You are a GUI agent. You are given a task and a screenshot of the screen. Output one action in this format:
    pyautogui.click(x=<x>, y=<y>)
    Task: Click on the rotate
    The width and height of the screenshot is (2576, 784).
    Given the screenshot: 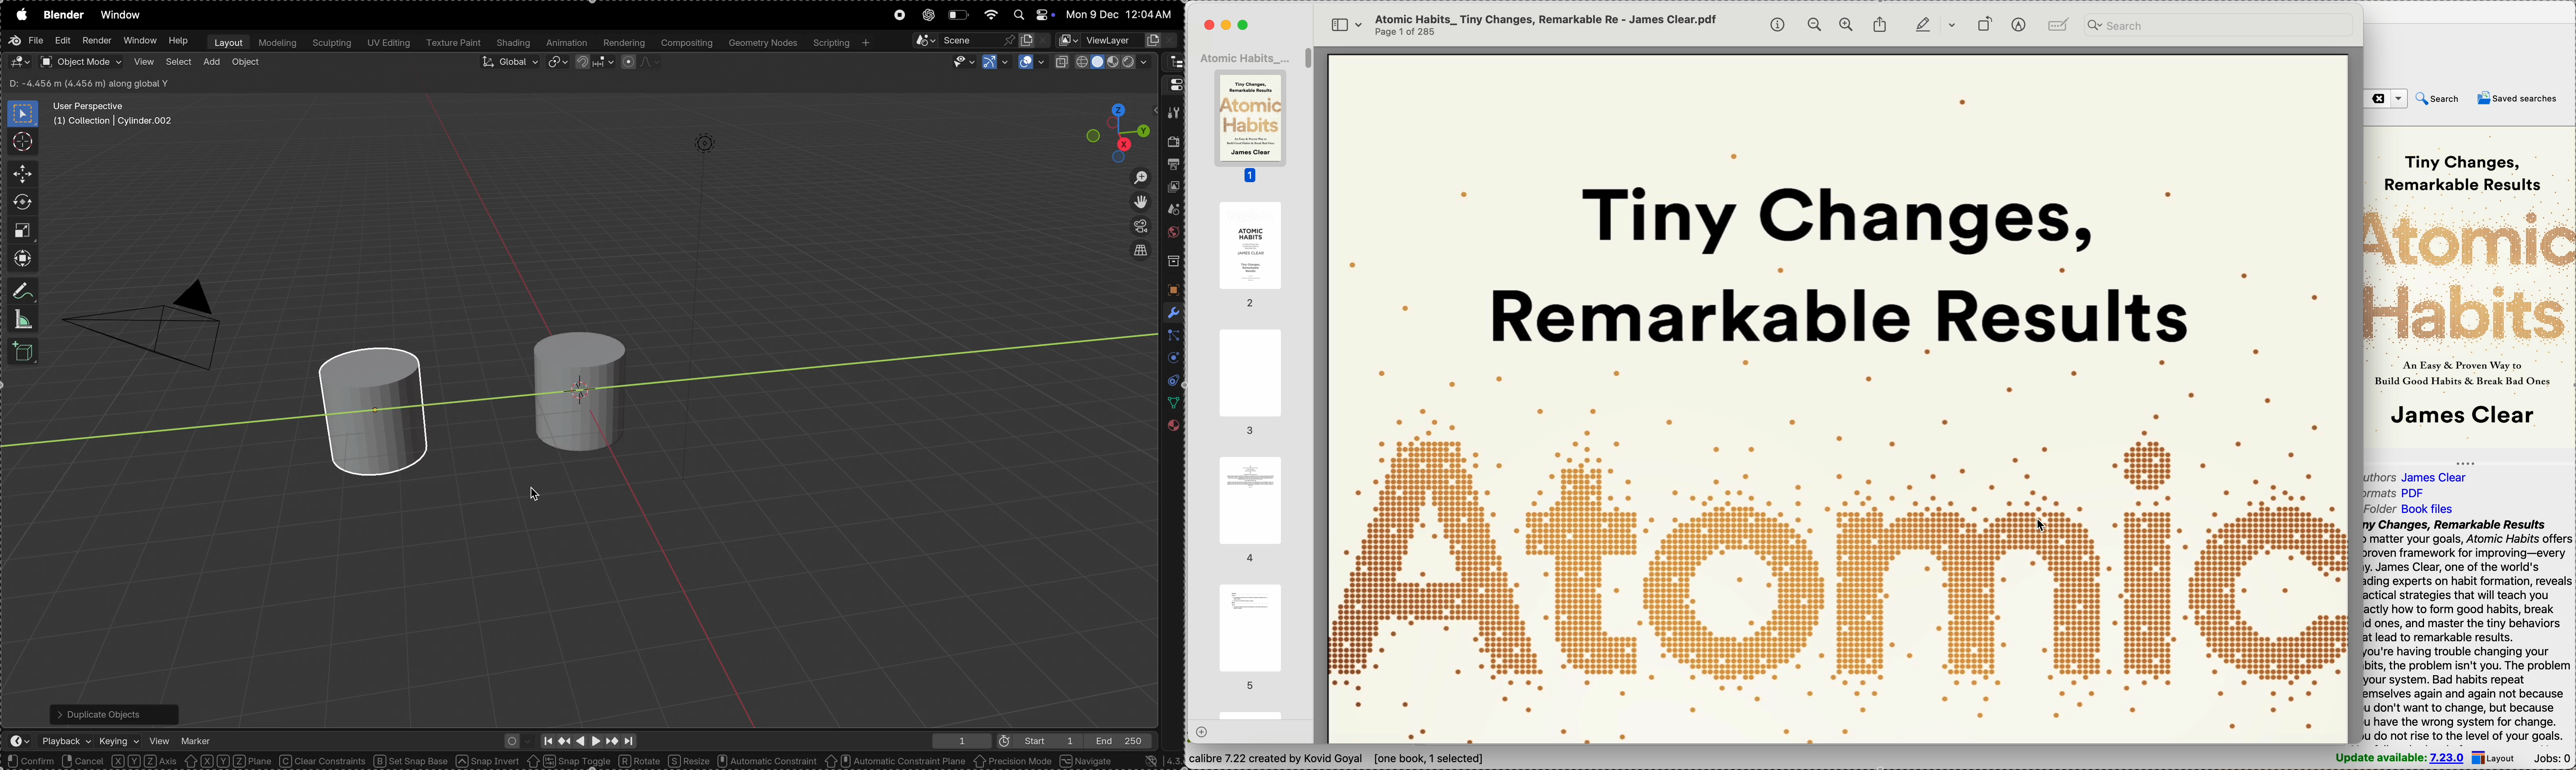 What is the action you would take?
    pyautogui.click(x=23, y=203)
    